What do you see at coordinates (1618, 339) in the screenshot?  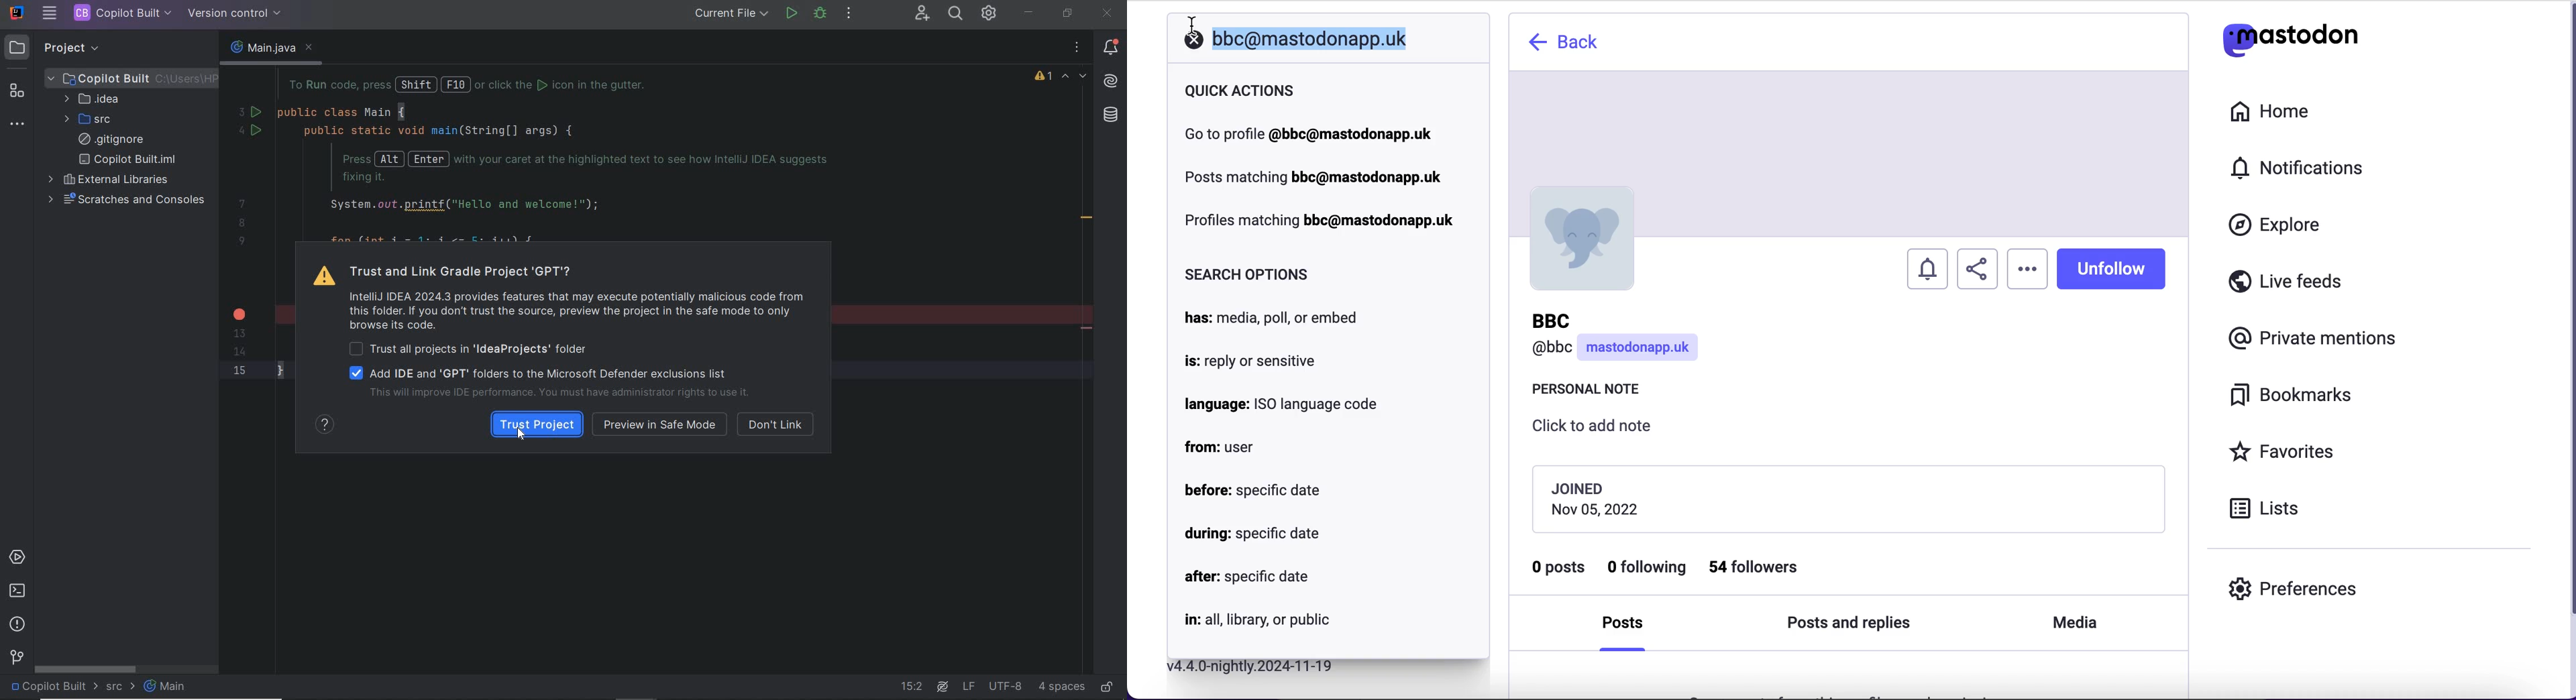 I see `user name` at bounding box center [1618, 339].